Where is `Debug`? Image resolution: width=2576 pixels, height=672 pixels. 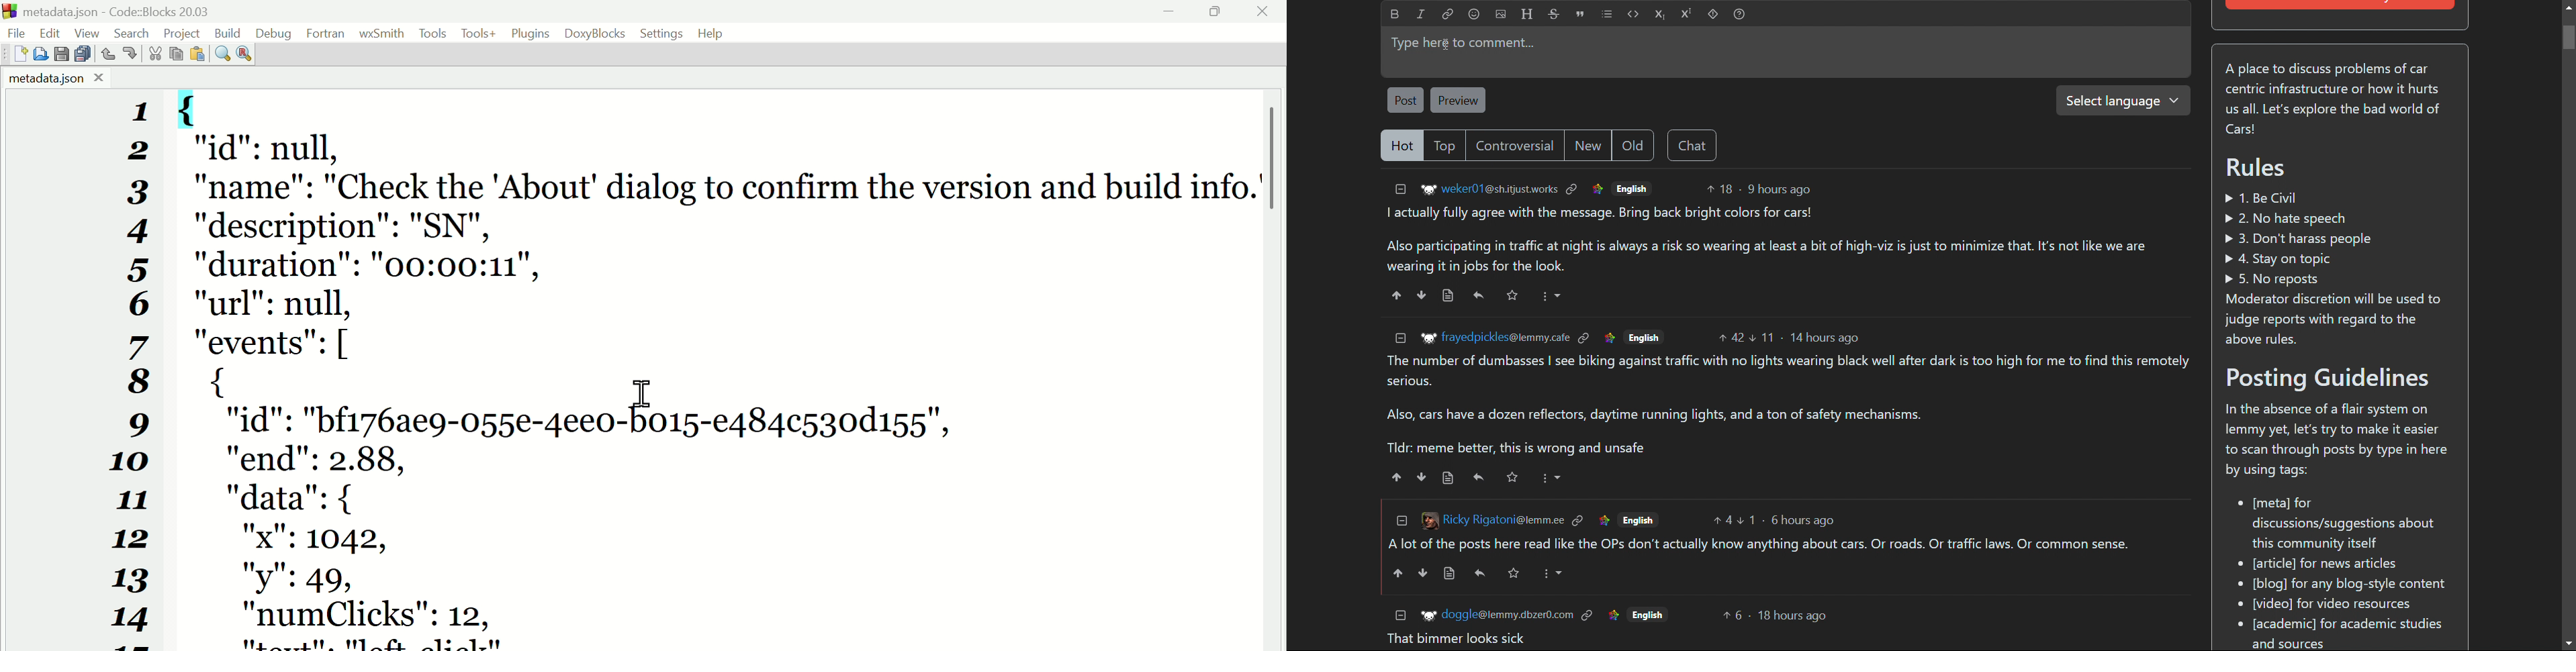 Debug is located at coordinates (273, 31).